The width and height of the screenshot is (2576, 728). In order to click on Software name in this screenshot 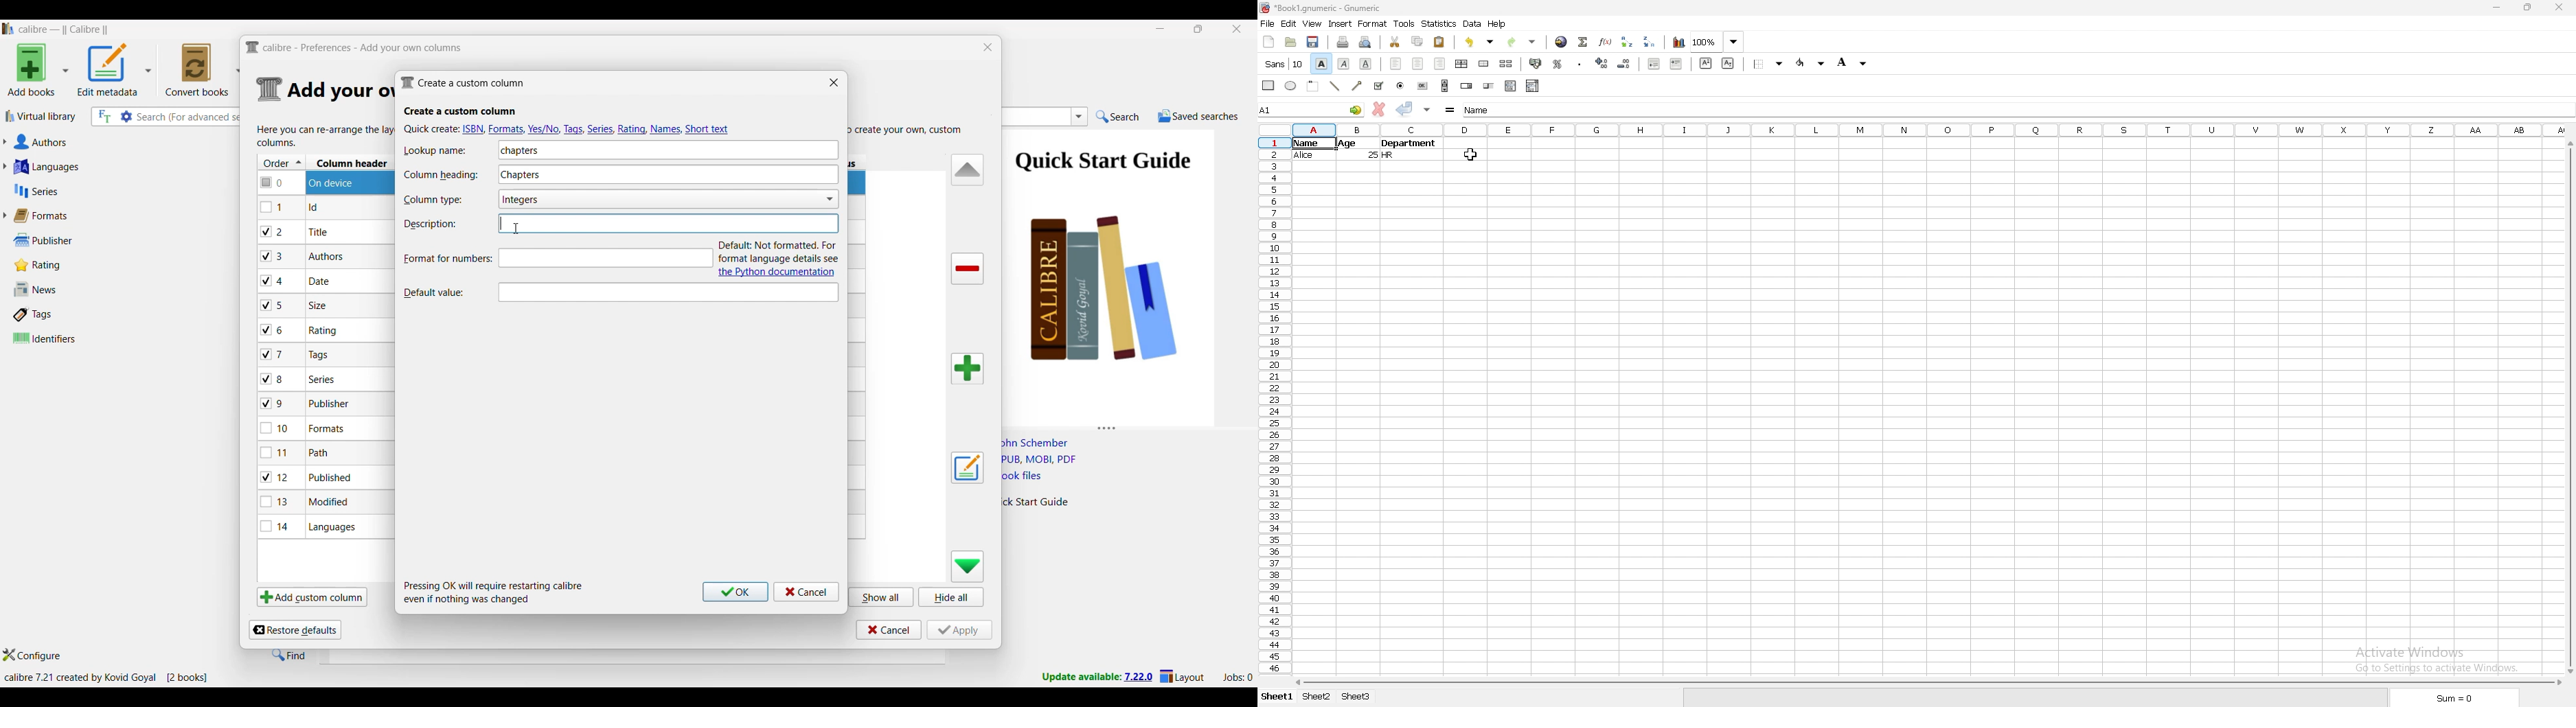, I will do `click(64, 29)`.